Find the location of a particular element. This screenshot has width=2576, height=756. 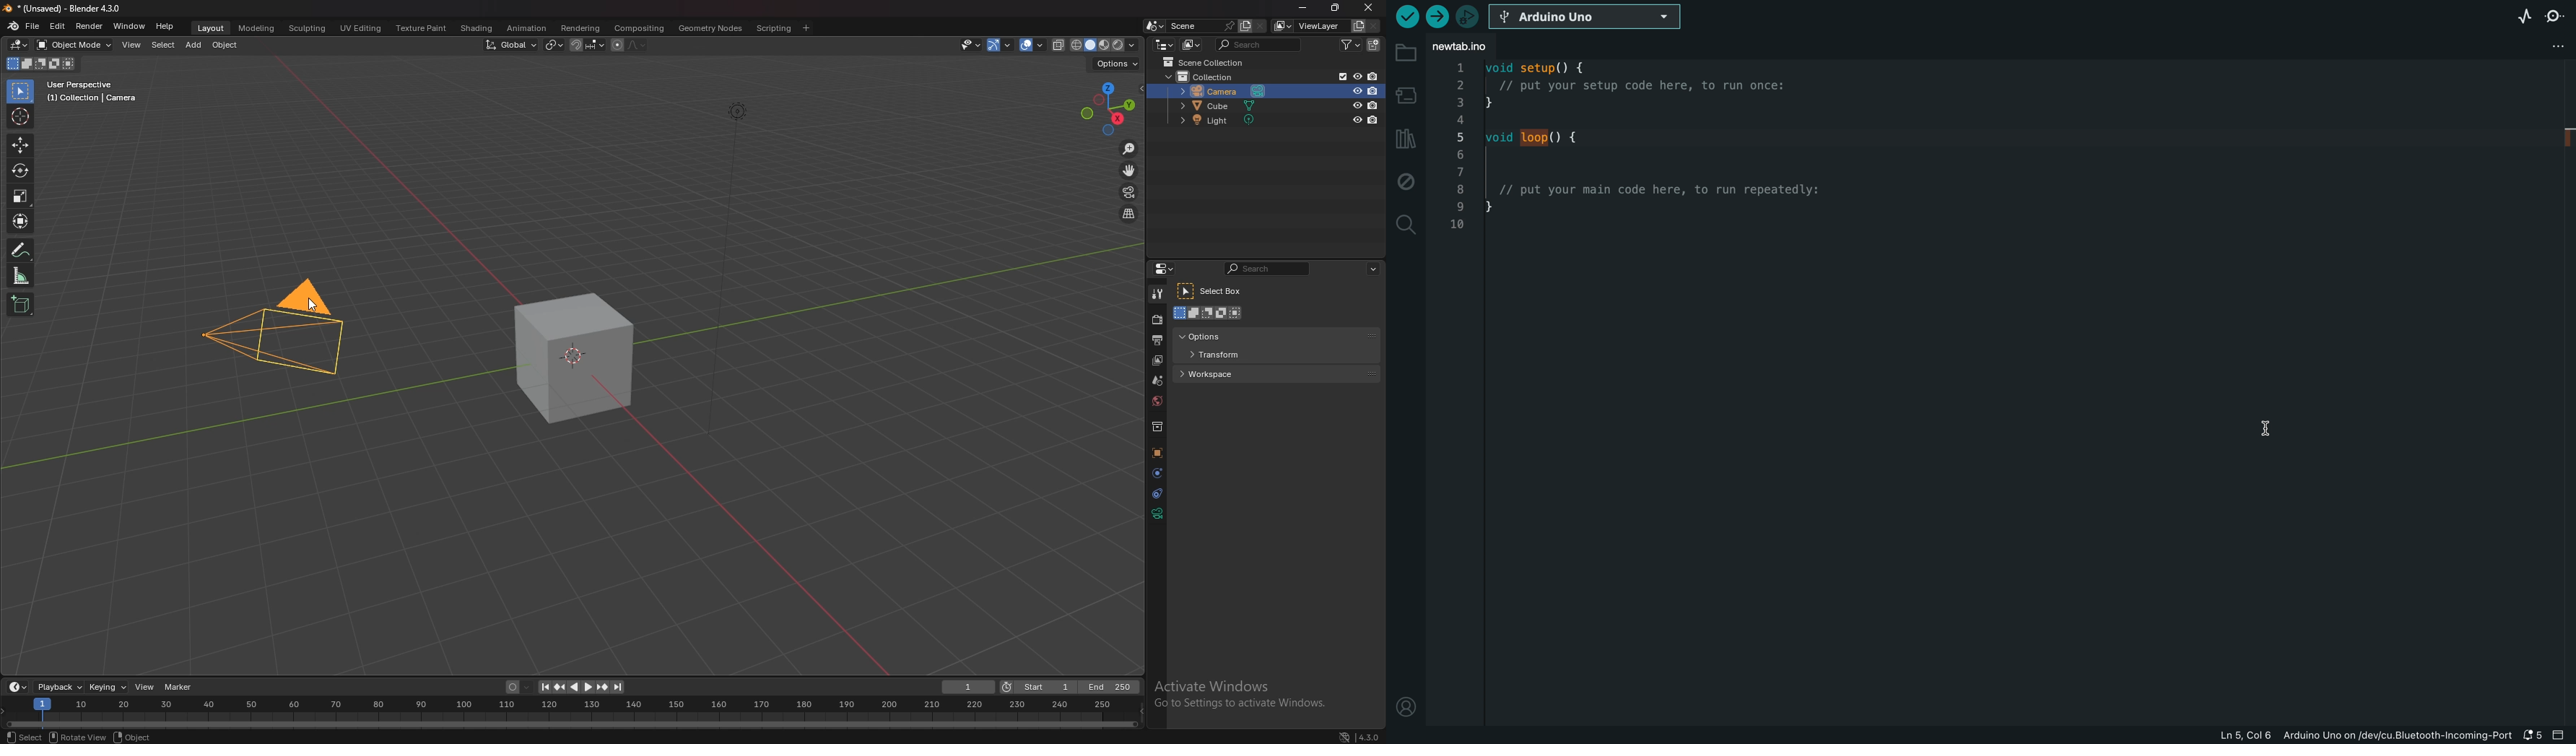

camera view is located at coordinates (1129, 191).